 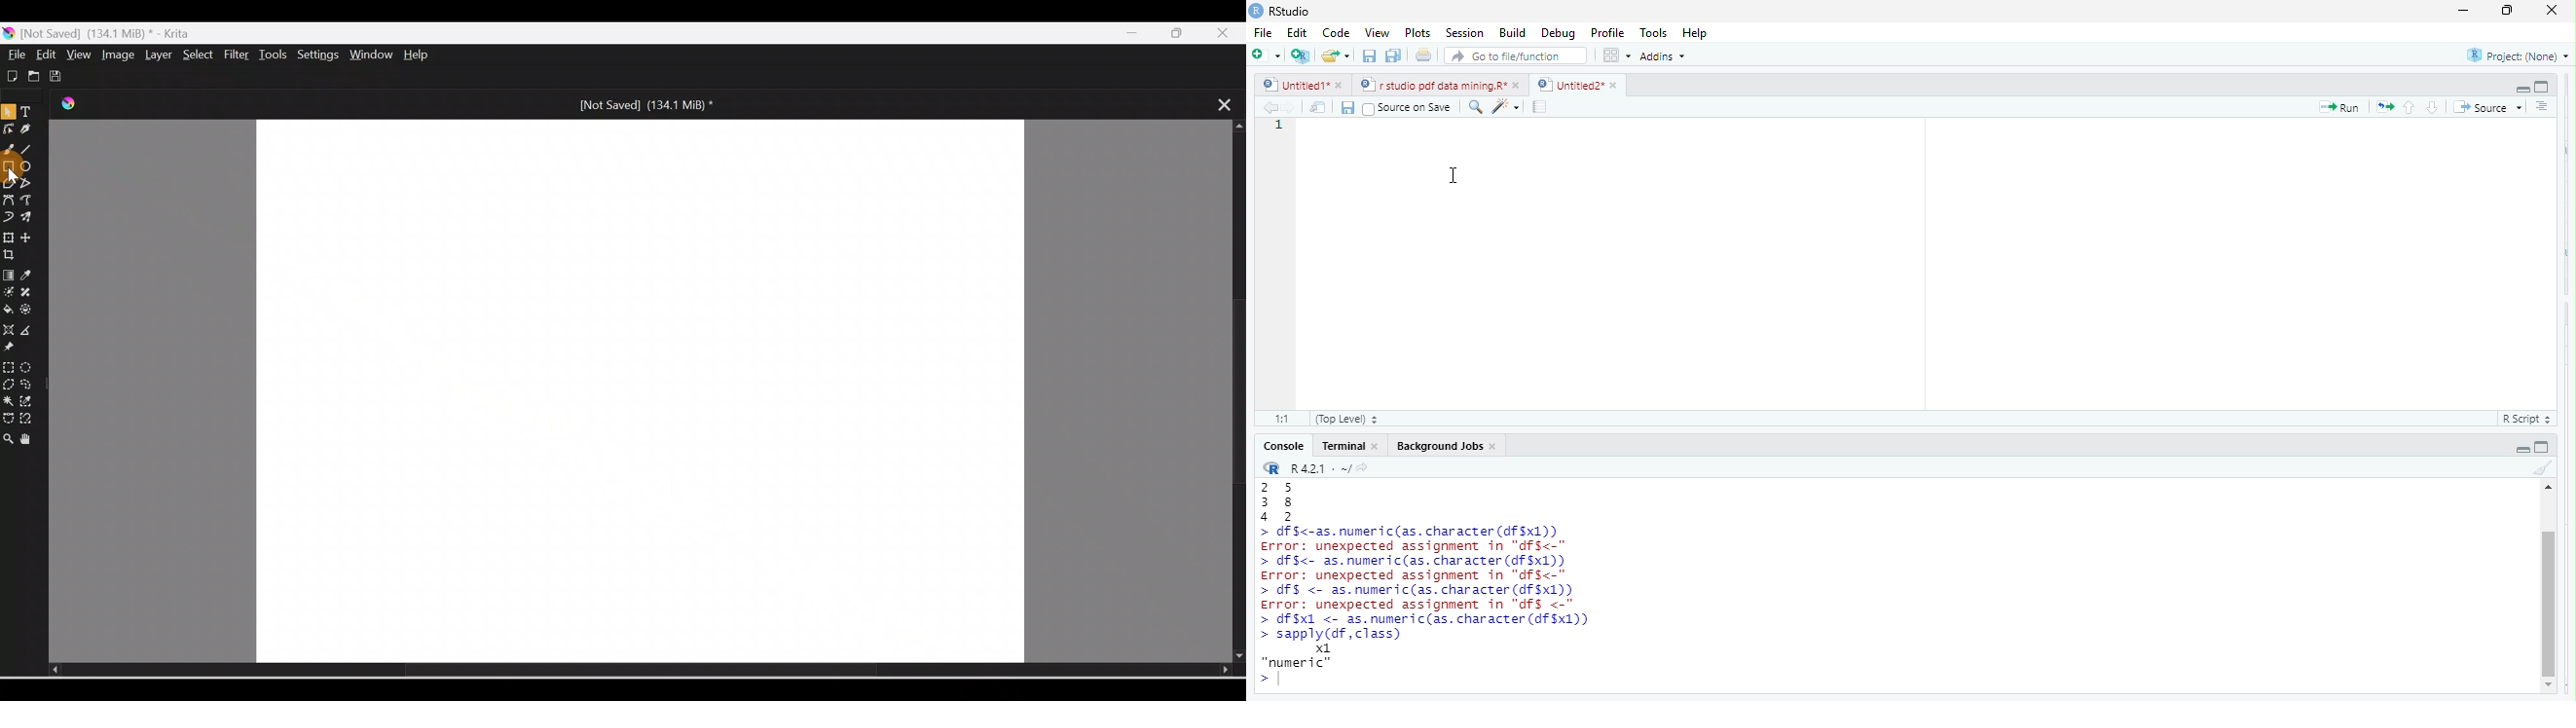 What do you see at coordinates (1274, 126) in the screenshot?
I see `1` at bounding box center [1274, 126].